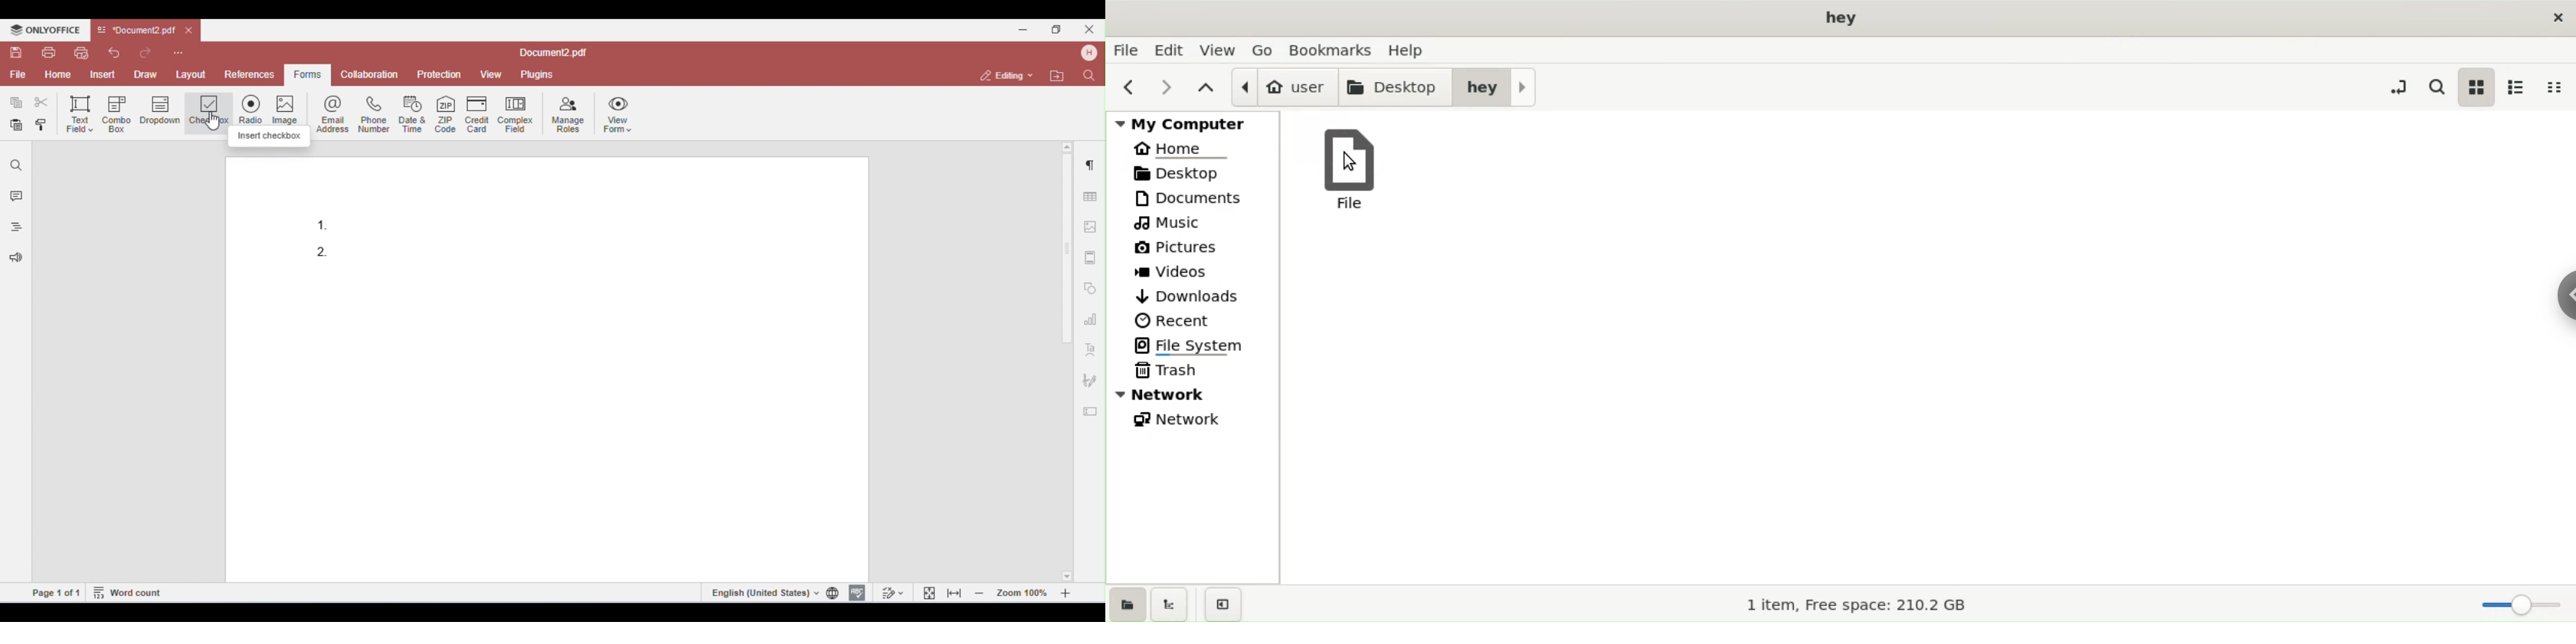 This screenshot has width=2576, height=644. Describe the element at coordinates (1207, 88) in the screenshot. I see `parent folder` at that location.